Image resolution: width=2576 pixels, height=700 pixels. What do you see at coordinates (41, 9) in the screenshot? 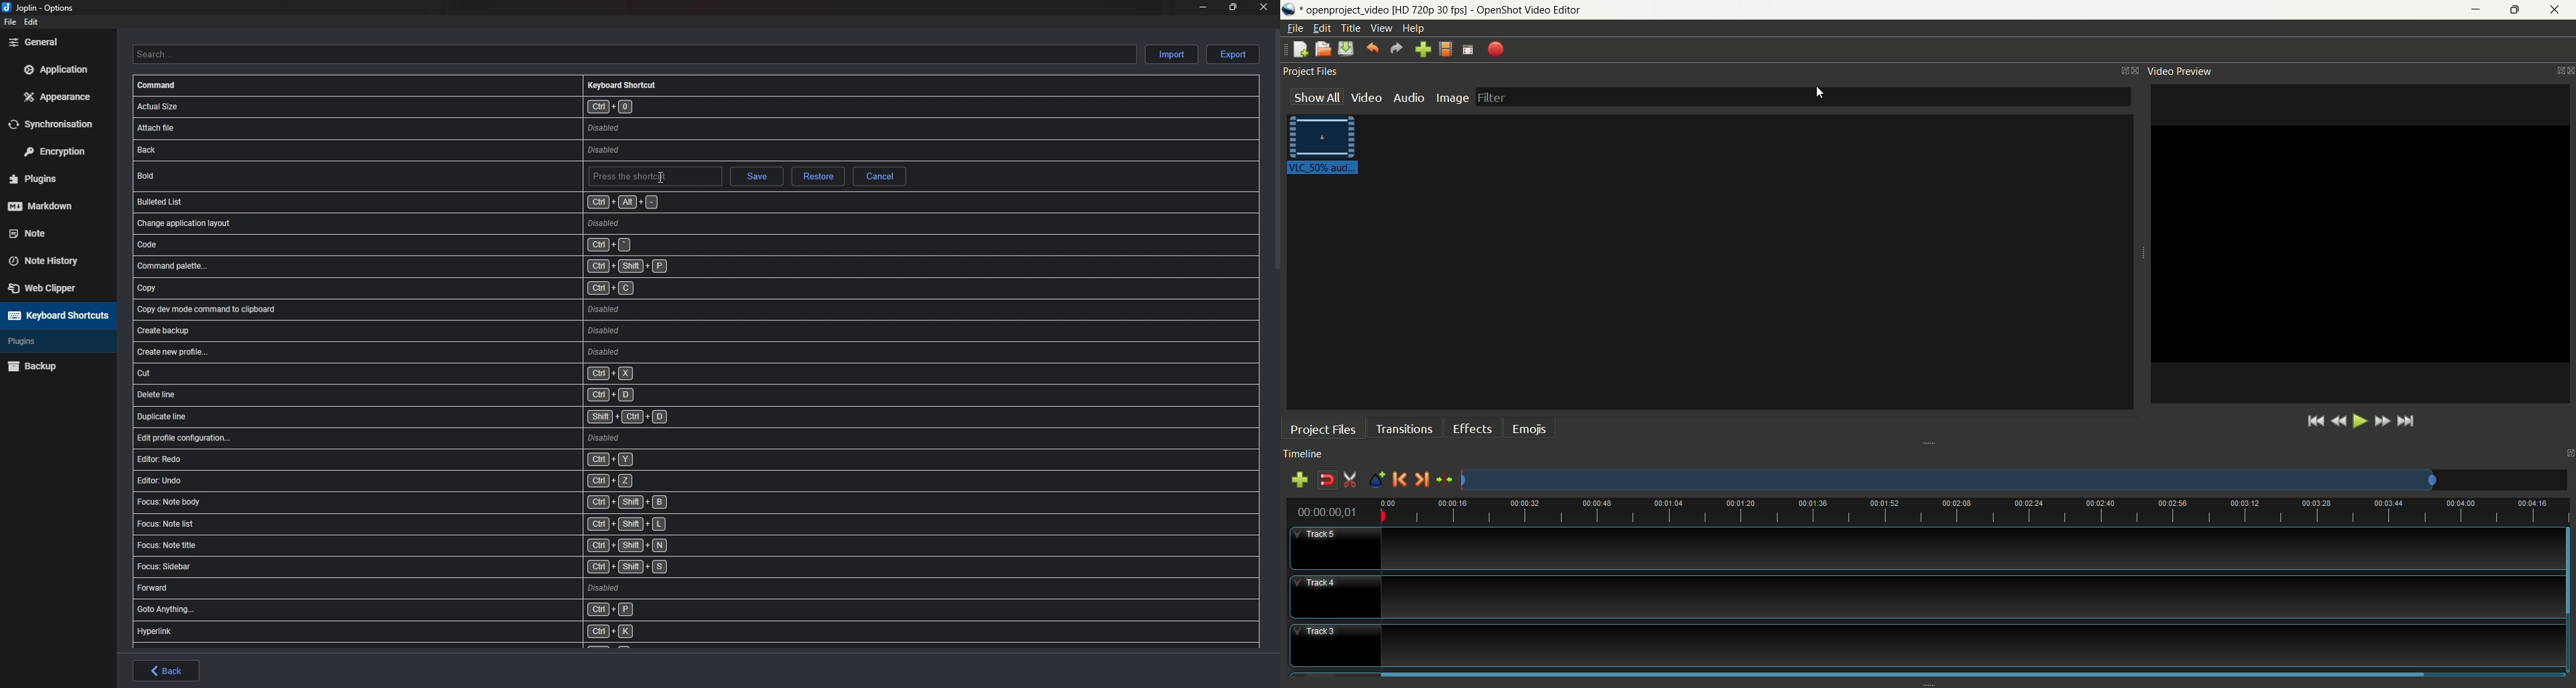
I see `options` at bounding box center [41, 9].